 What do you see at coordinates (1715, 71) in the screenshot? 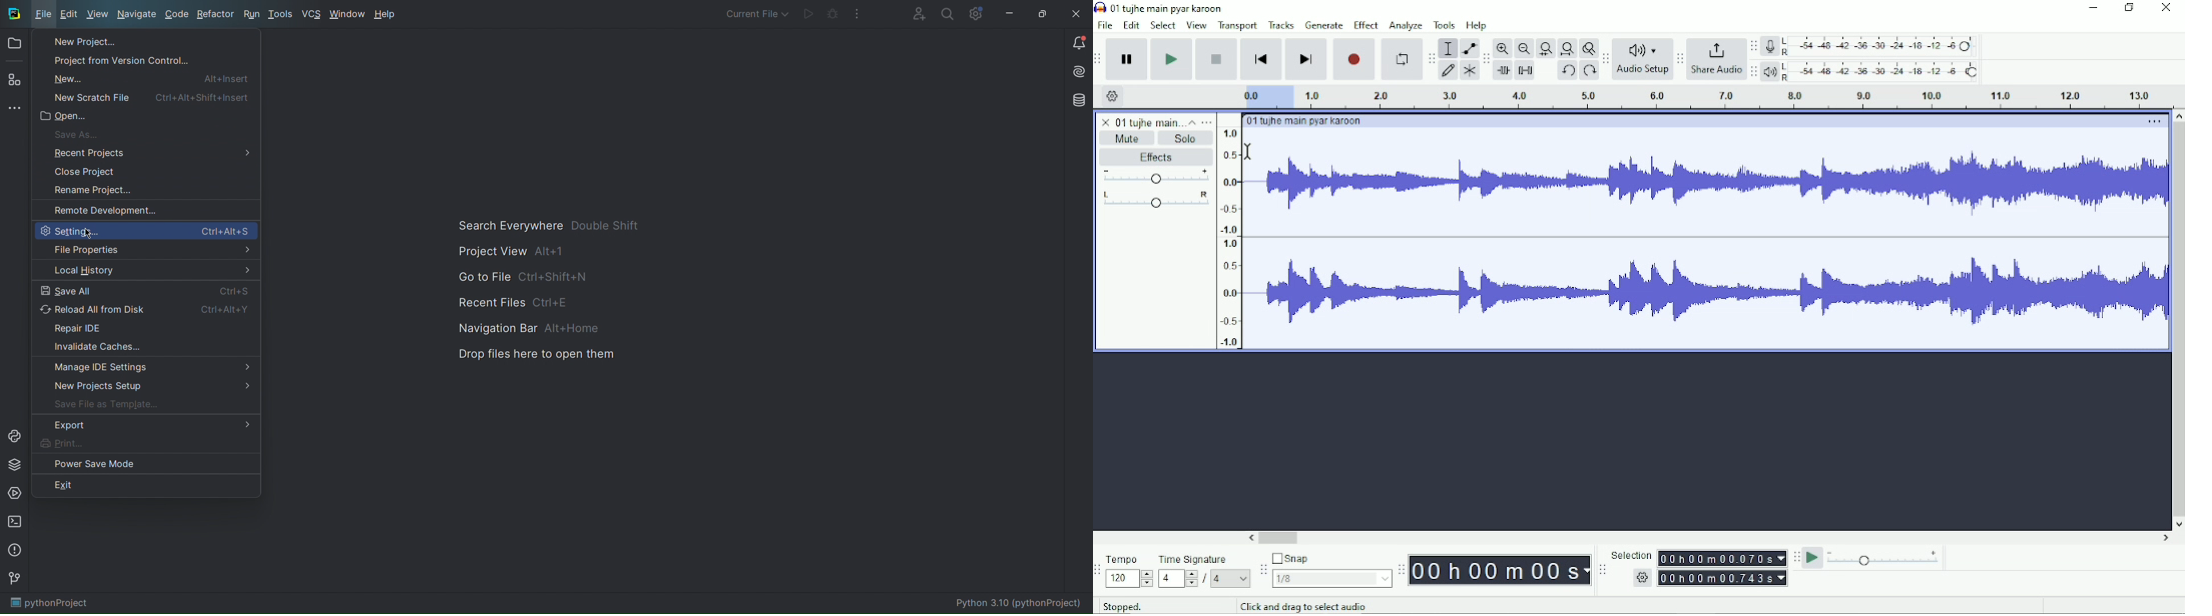
I see `Share Audio` at bounding box center [1715, 71].